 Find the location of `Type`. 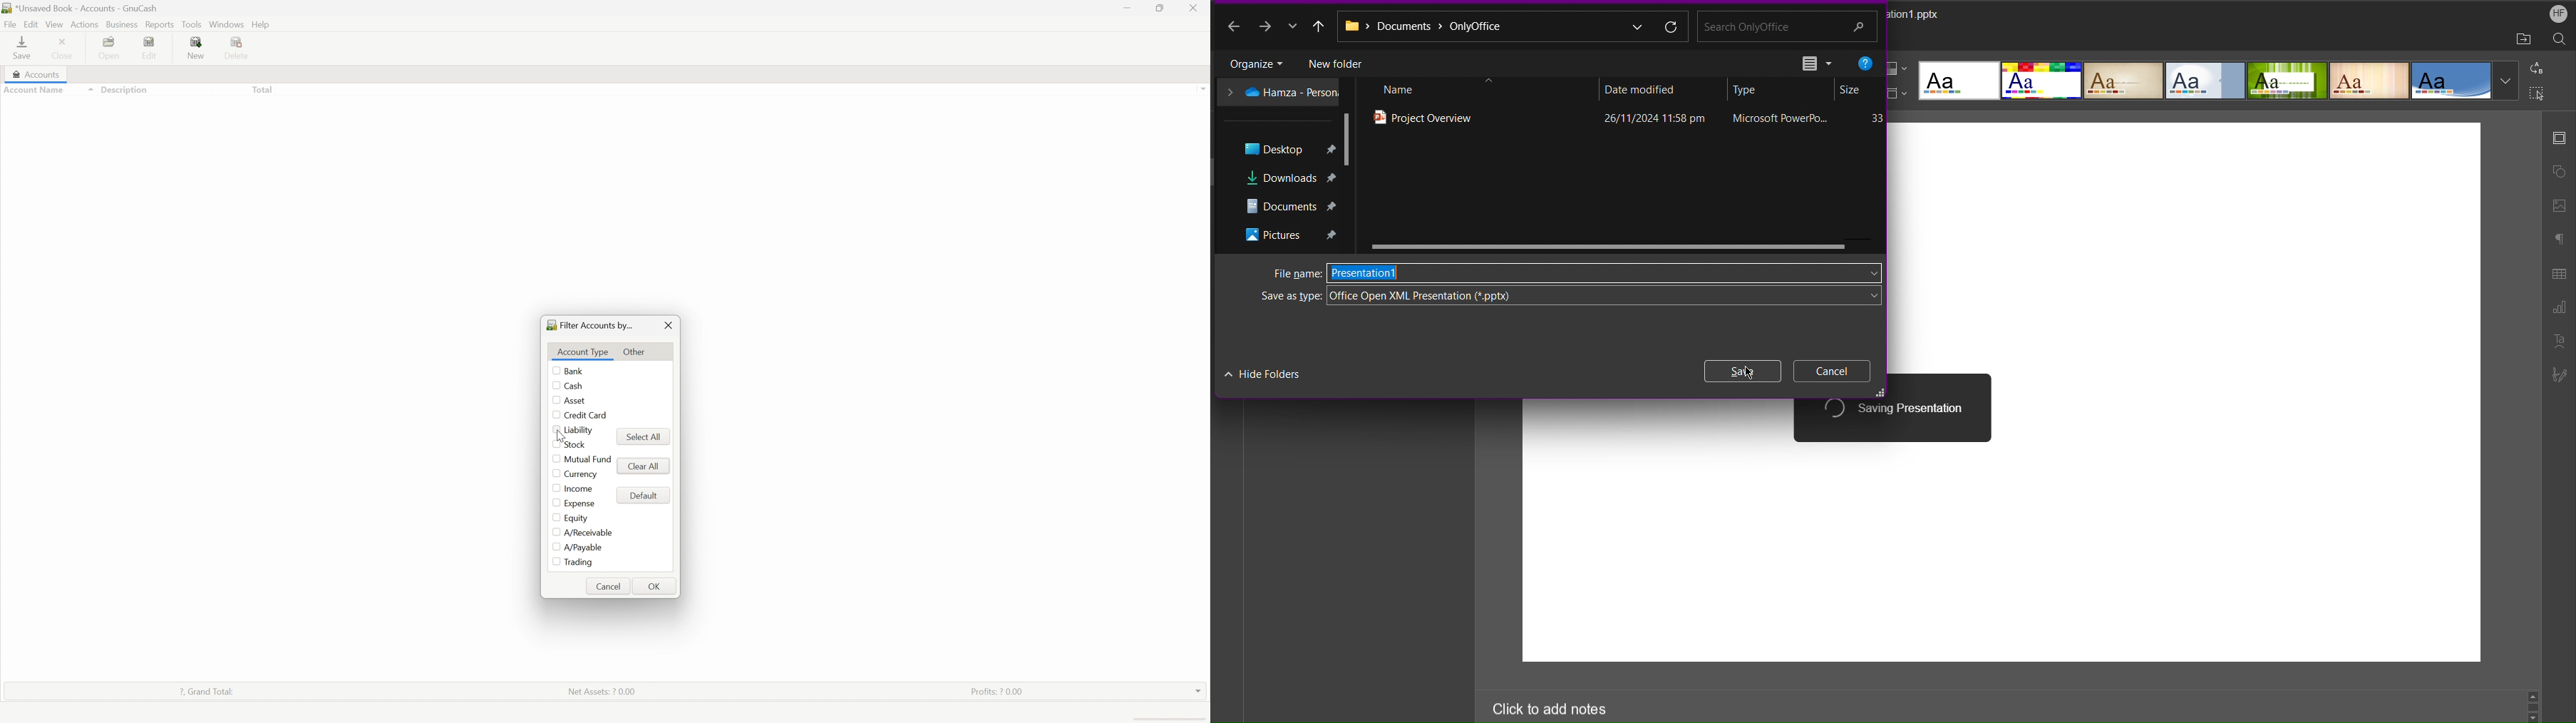

Type is located at coordinates (1746, 90).